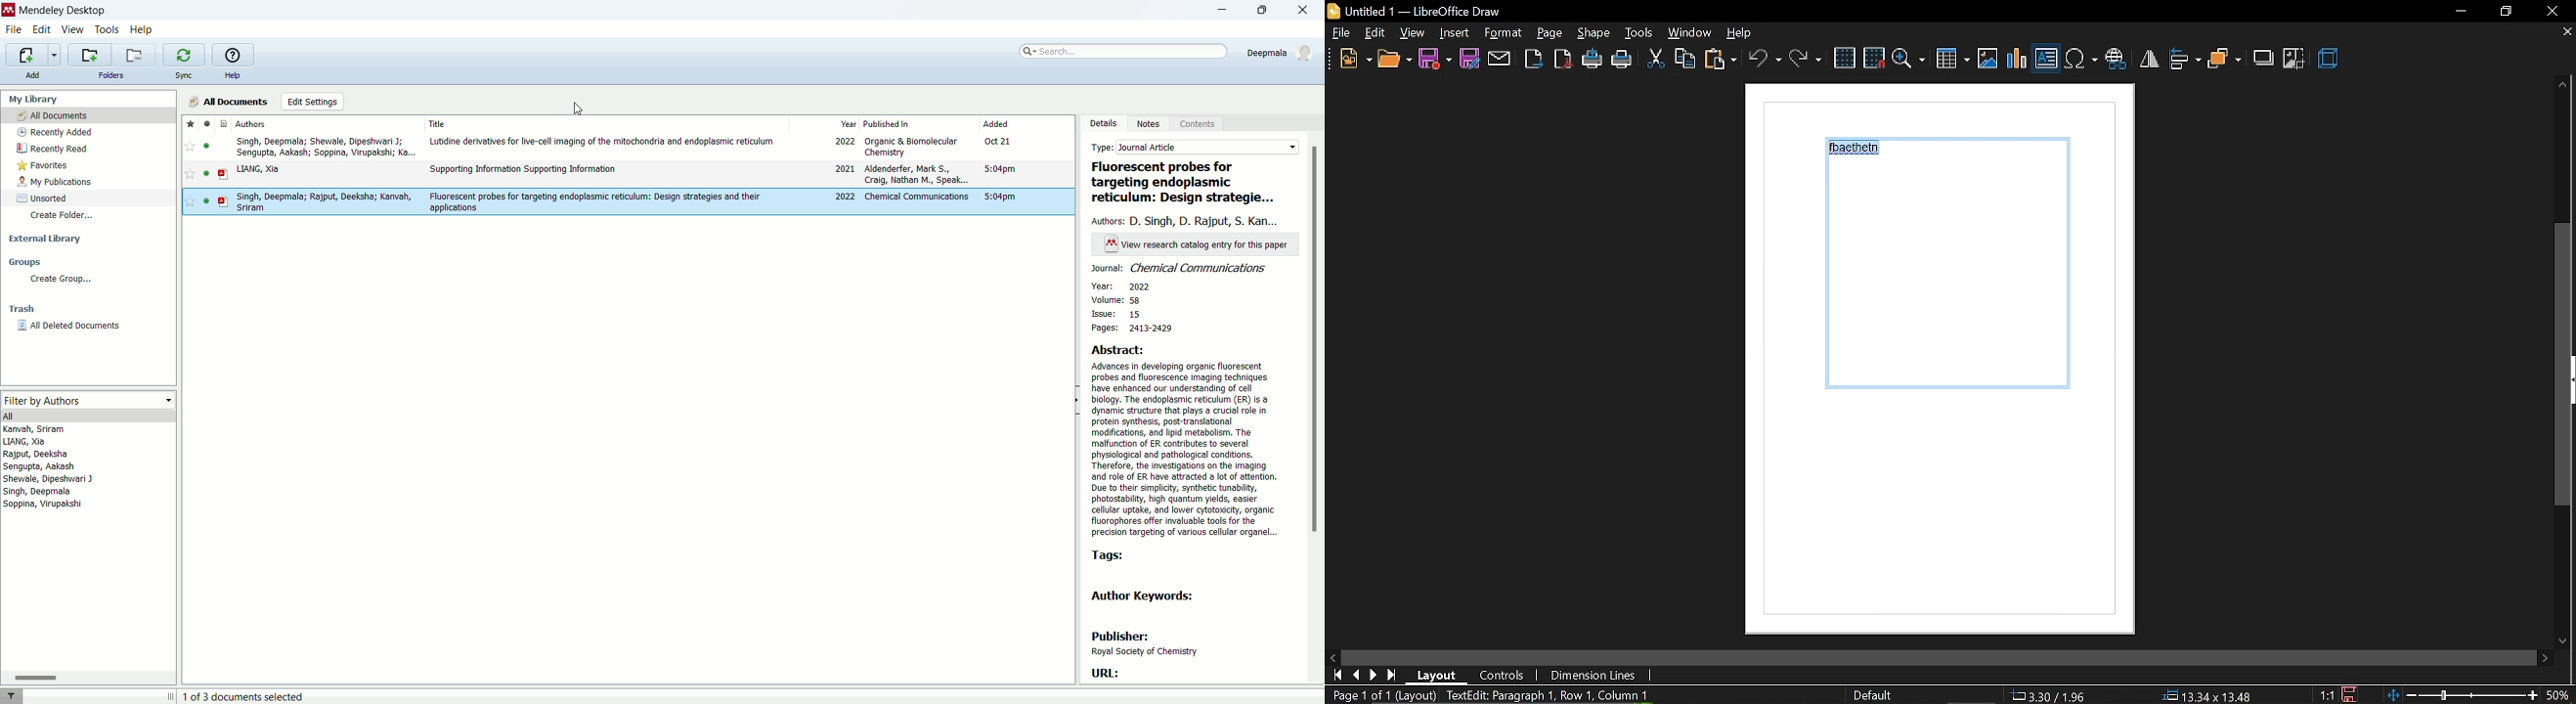 The image size is (2576, 728). I want to click on recently added, so click(57, 132).